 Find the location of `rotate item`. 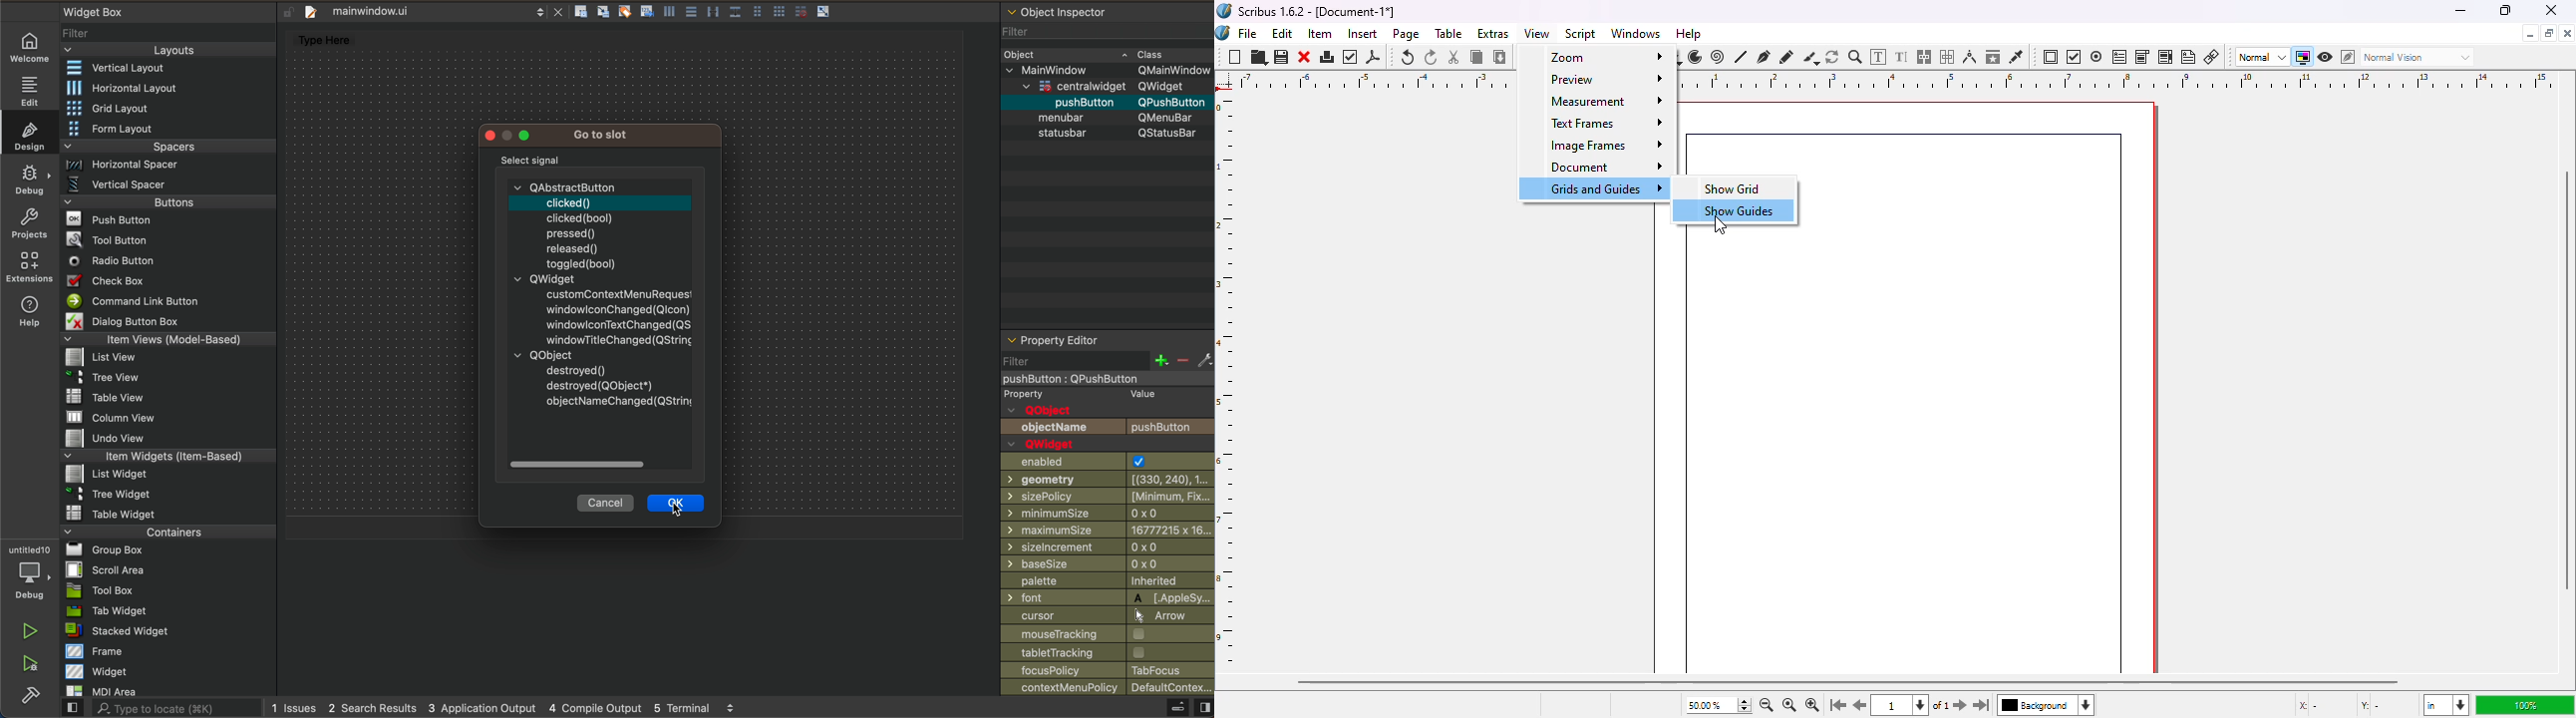

rotate item is located at coordinates (1833, 57).